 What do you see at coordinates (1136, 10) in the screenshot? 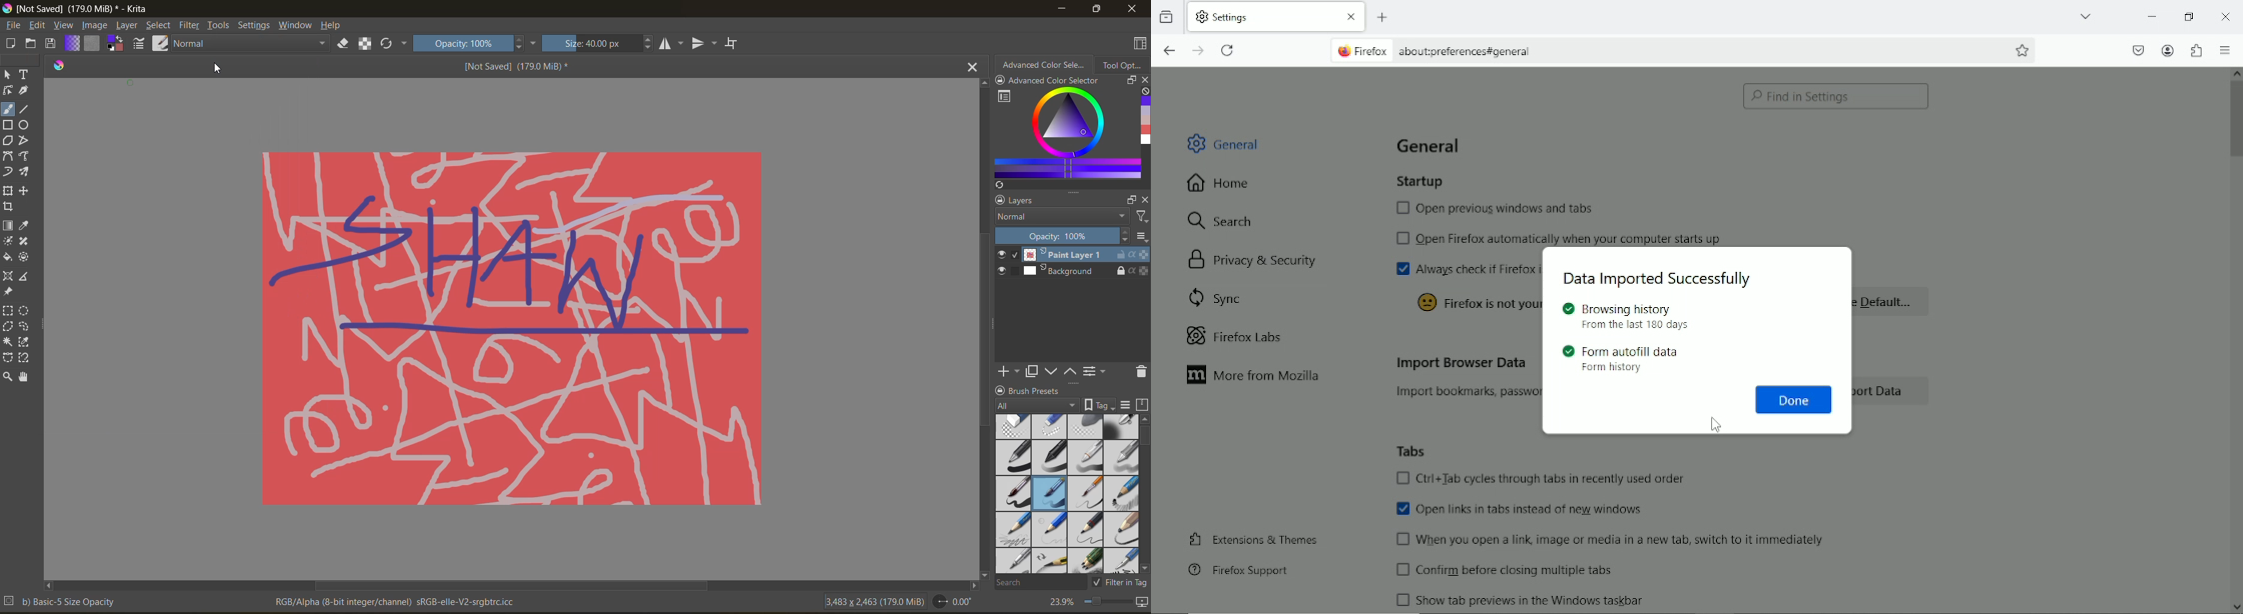
I see `close` at bounding box center [1136, 10].